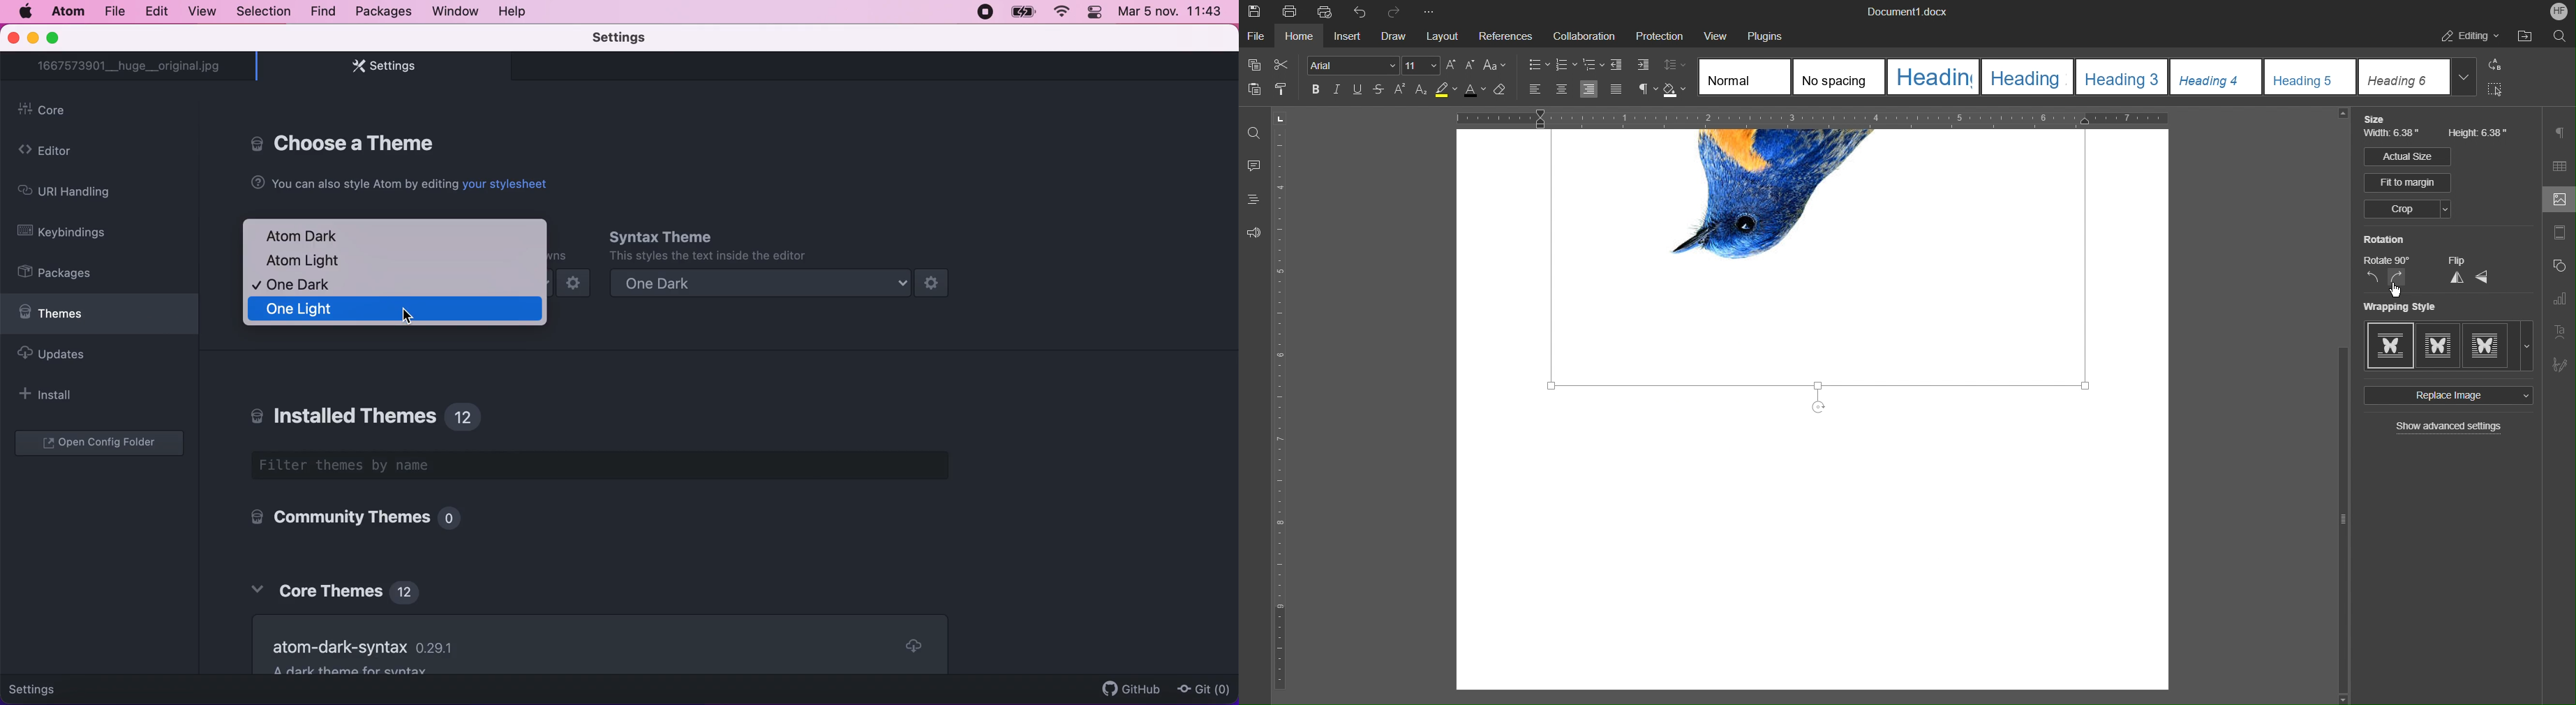 The image size is (2576, 728). I want to click on Horizontal Ruler, so click(1909, 117).